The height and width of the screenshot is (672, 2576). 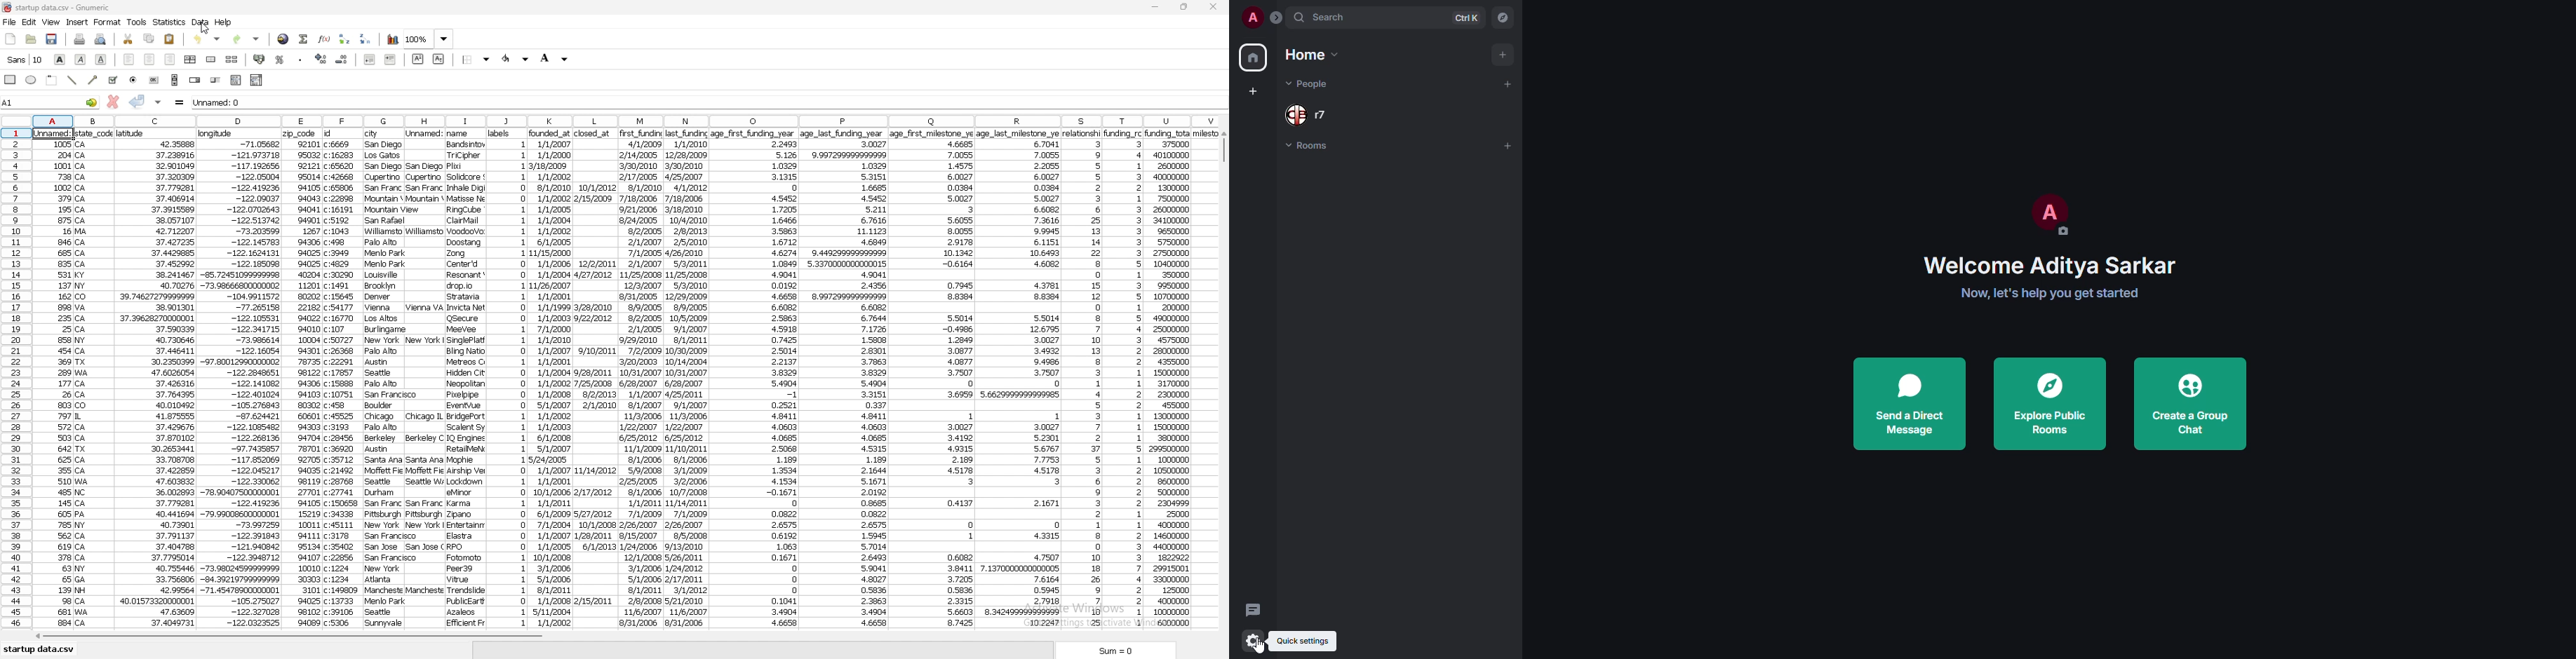 What do you see at coordinates (74, 79) in the screenshot?
I see `line` at bounding box center [74, 79].